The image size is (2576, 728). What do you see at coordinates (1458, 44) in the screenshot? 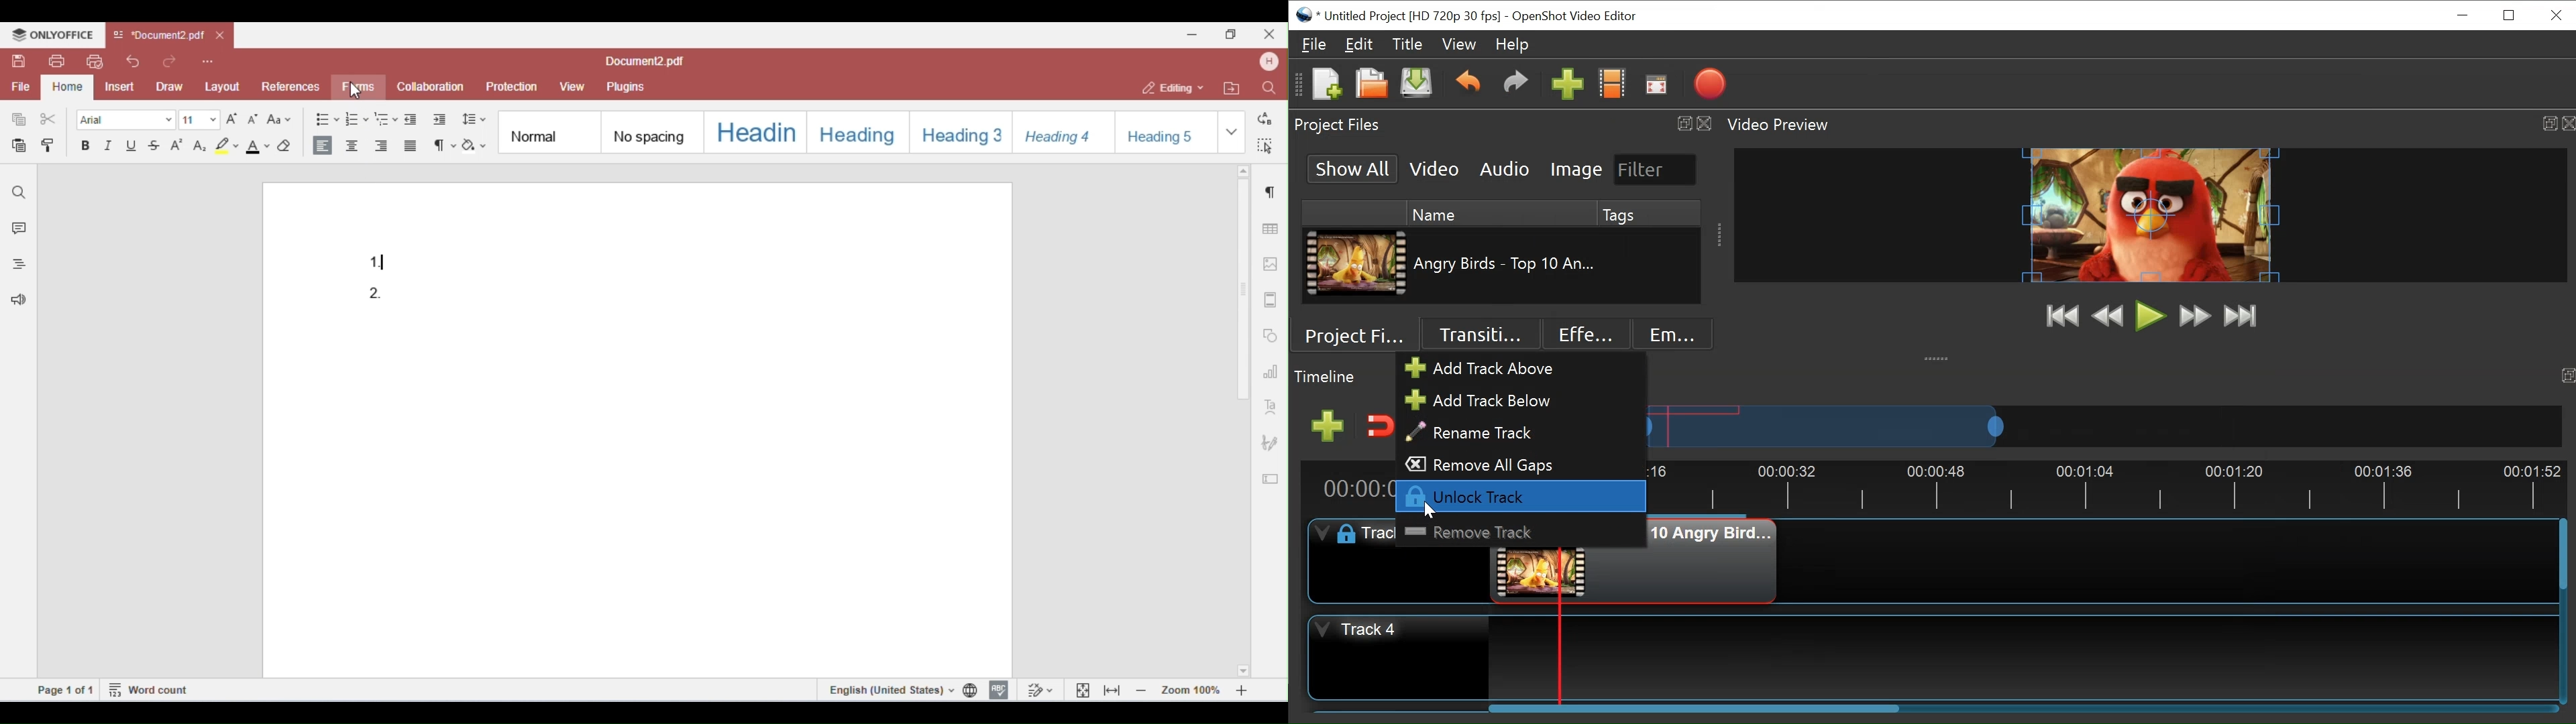
I see `View` at bounding box center [1458, 44].